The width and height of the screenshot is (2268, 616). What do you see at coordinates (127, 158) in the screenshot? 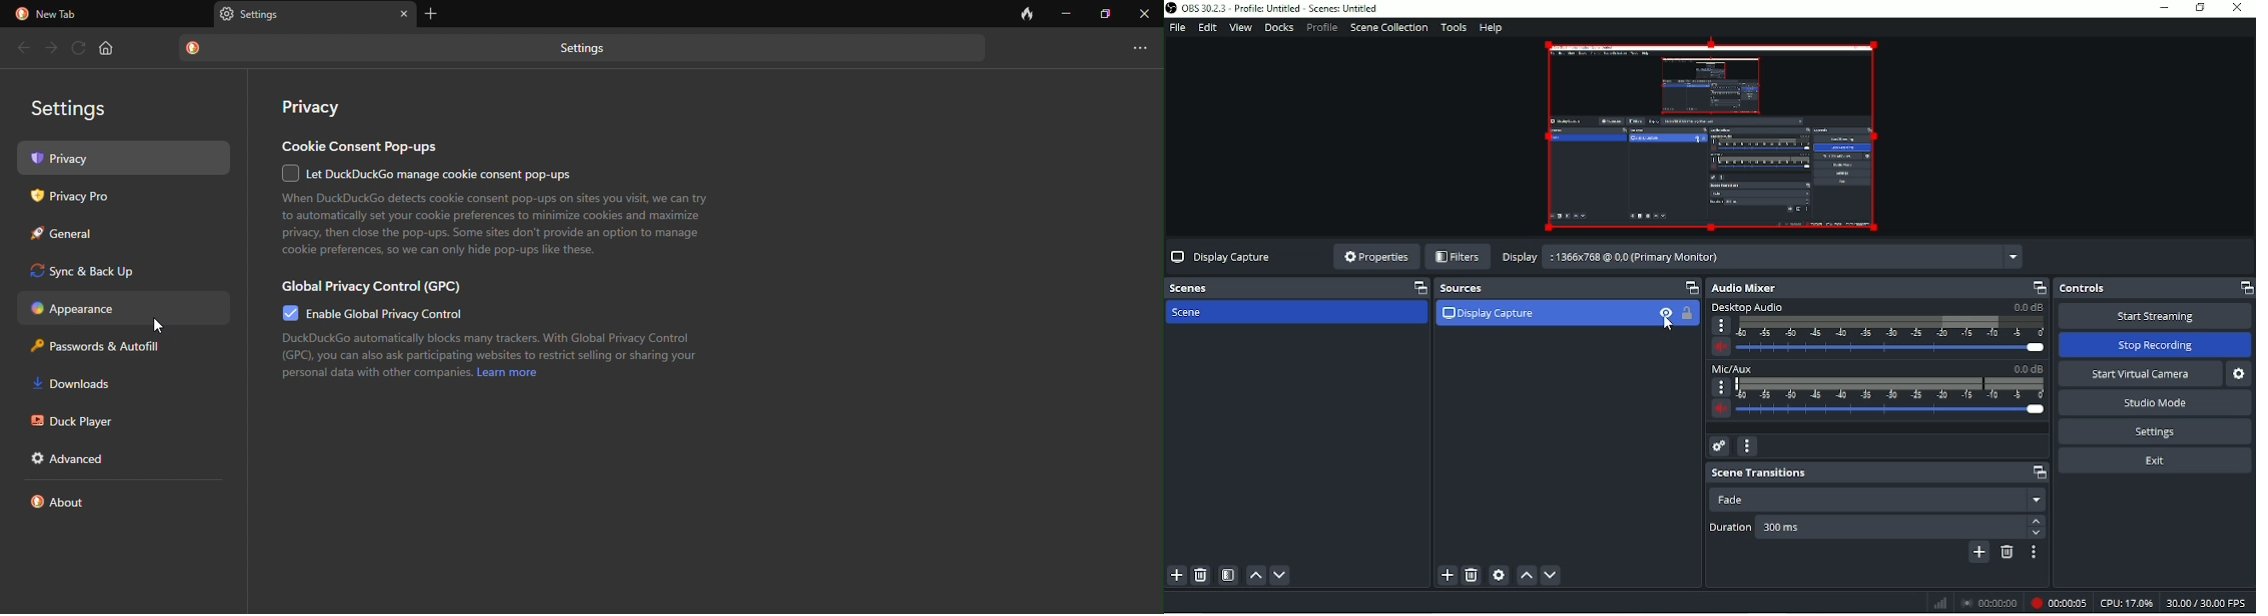
I see `privacy ` at bounding box center [127, 158].